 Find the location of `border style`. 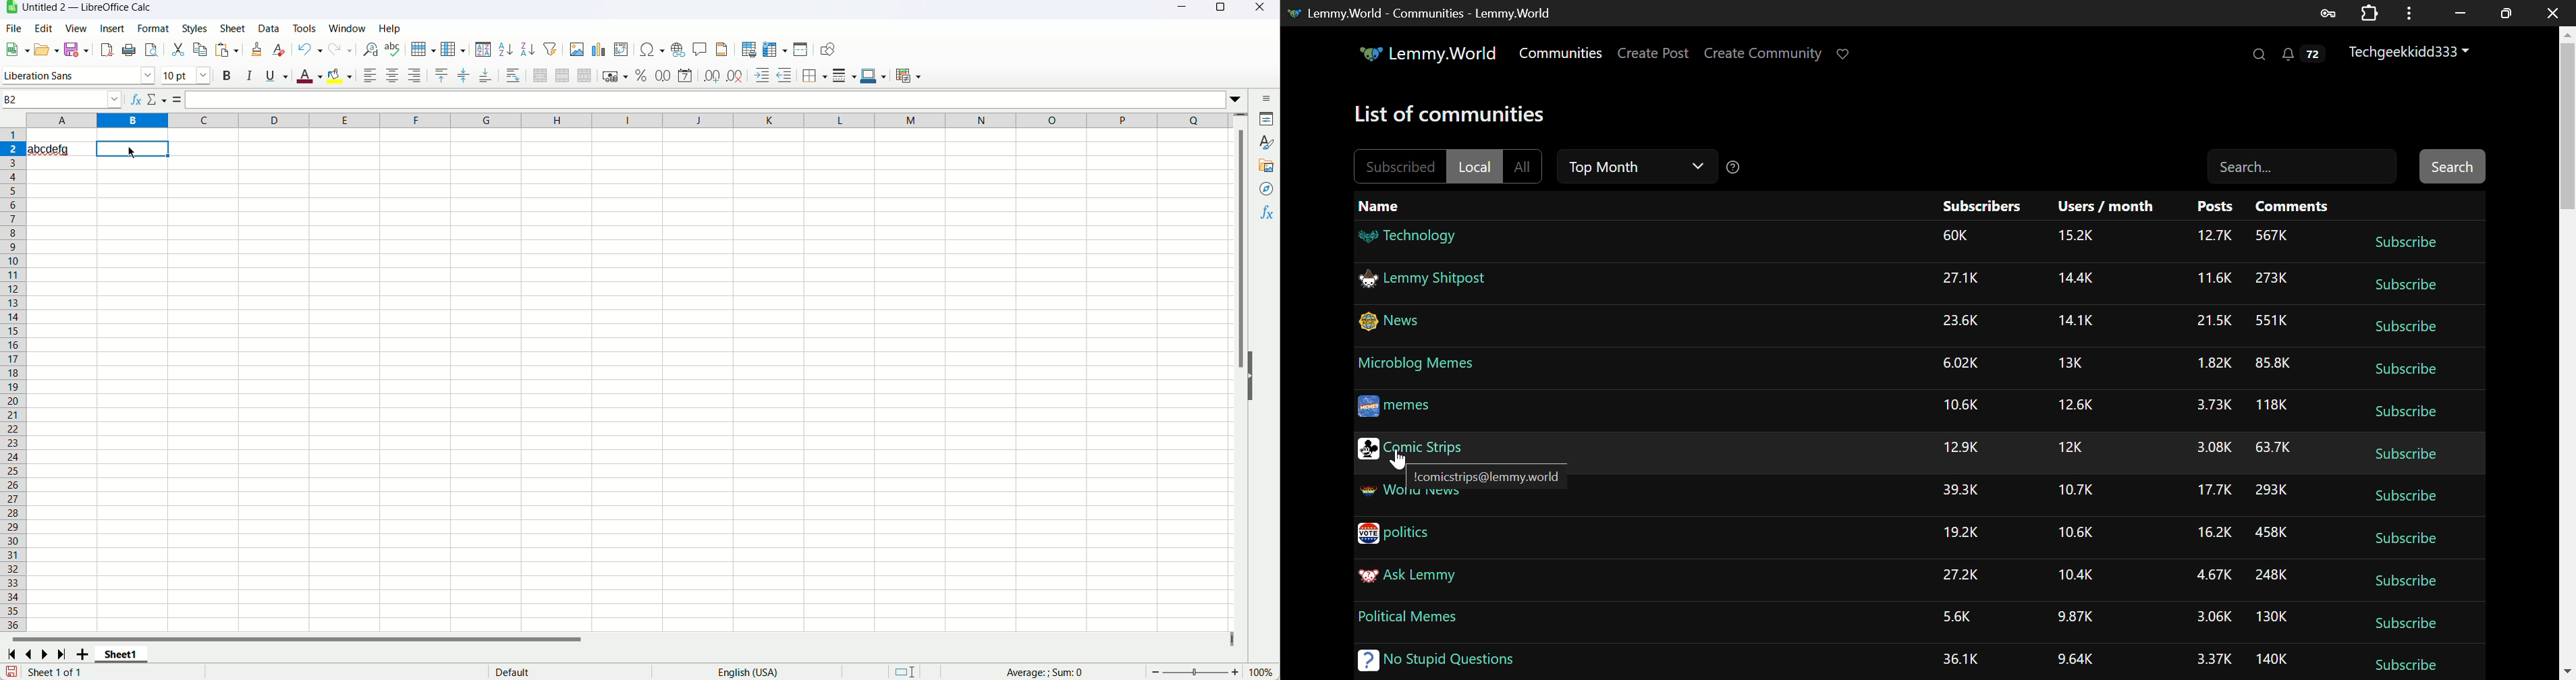

border style is located at coordinates (846, 76).